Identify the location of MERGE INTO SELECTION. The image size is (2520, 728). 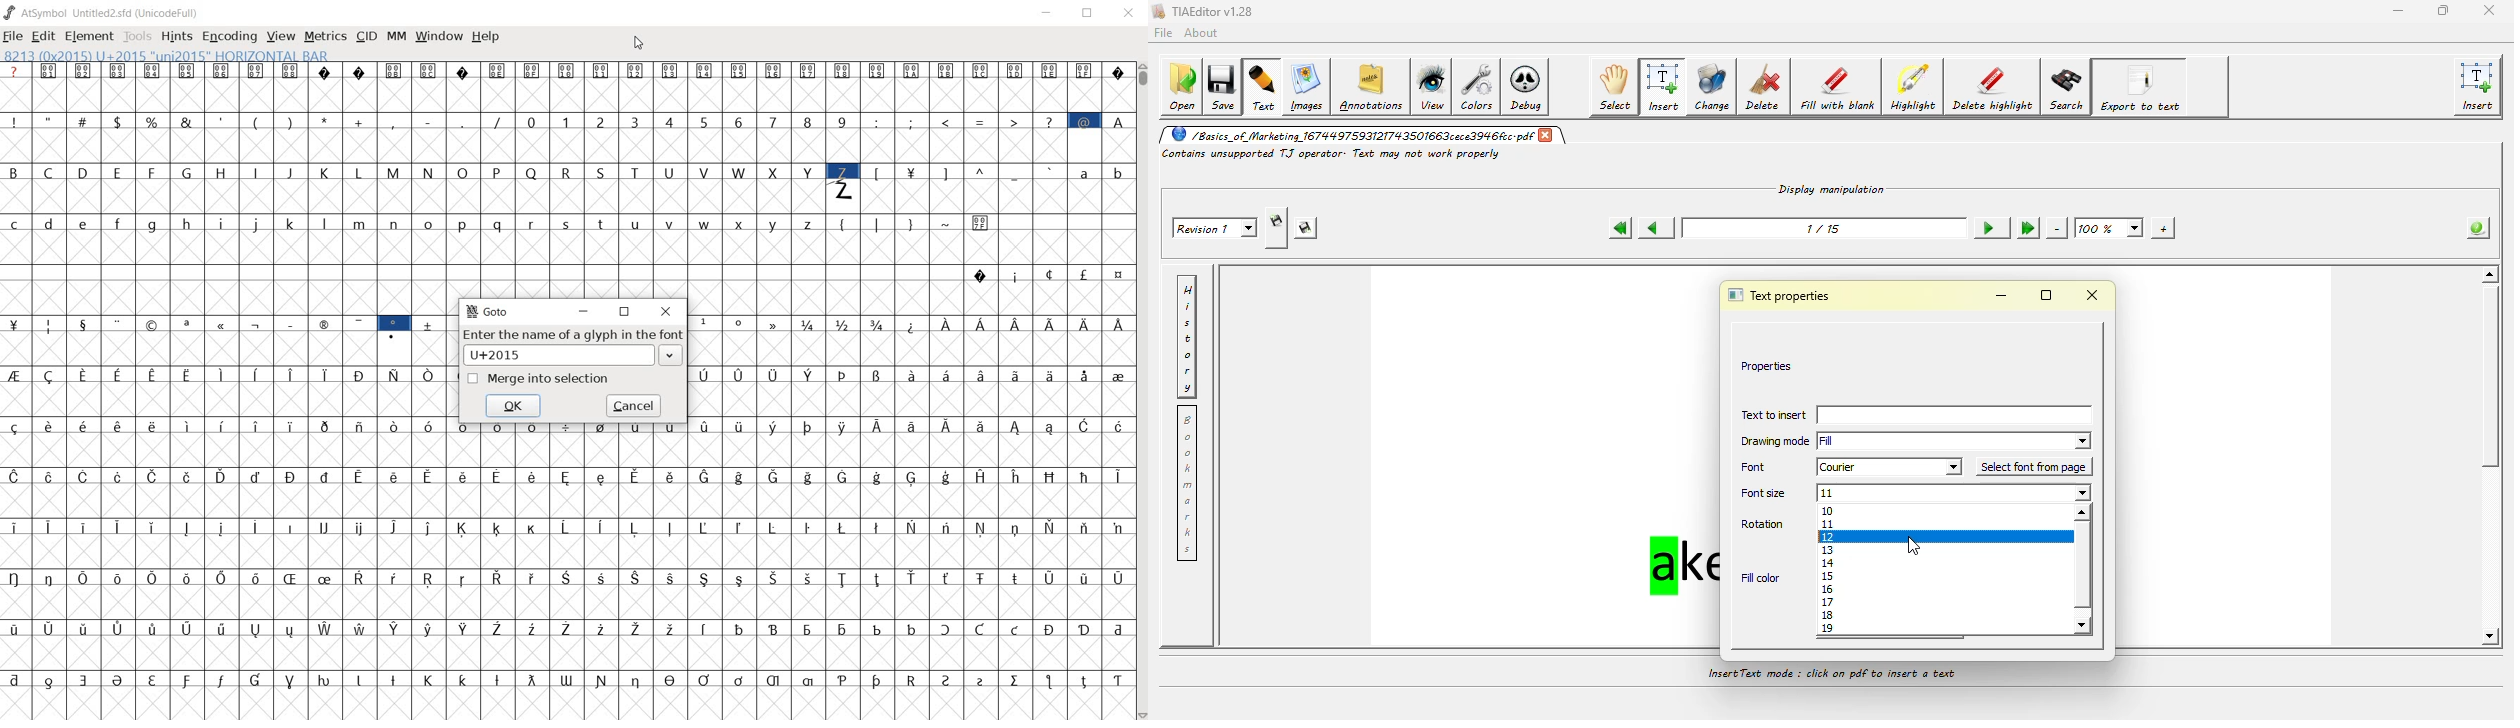
(540, 378).